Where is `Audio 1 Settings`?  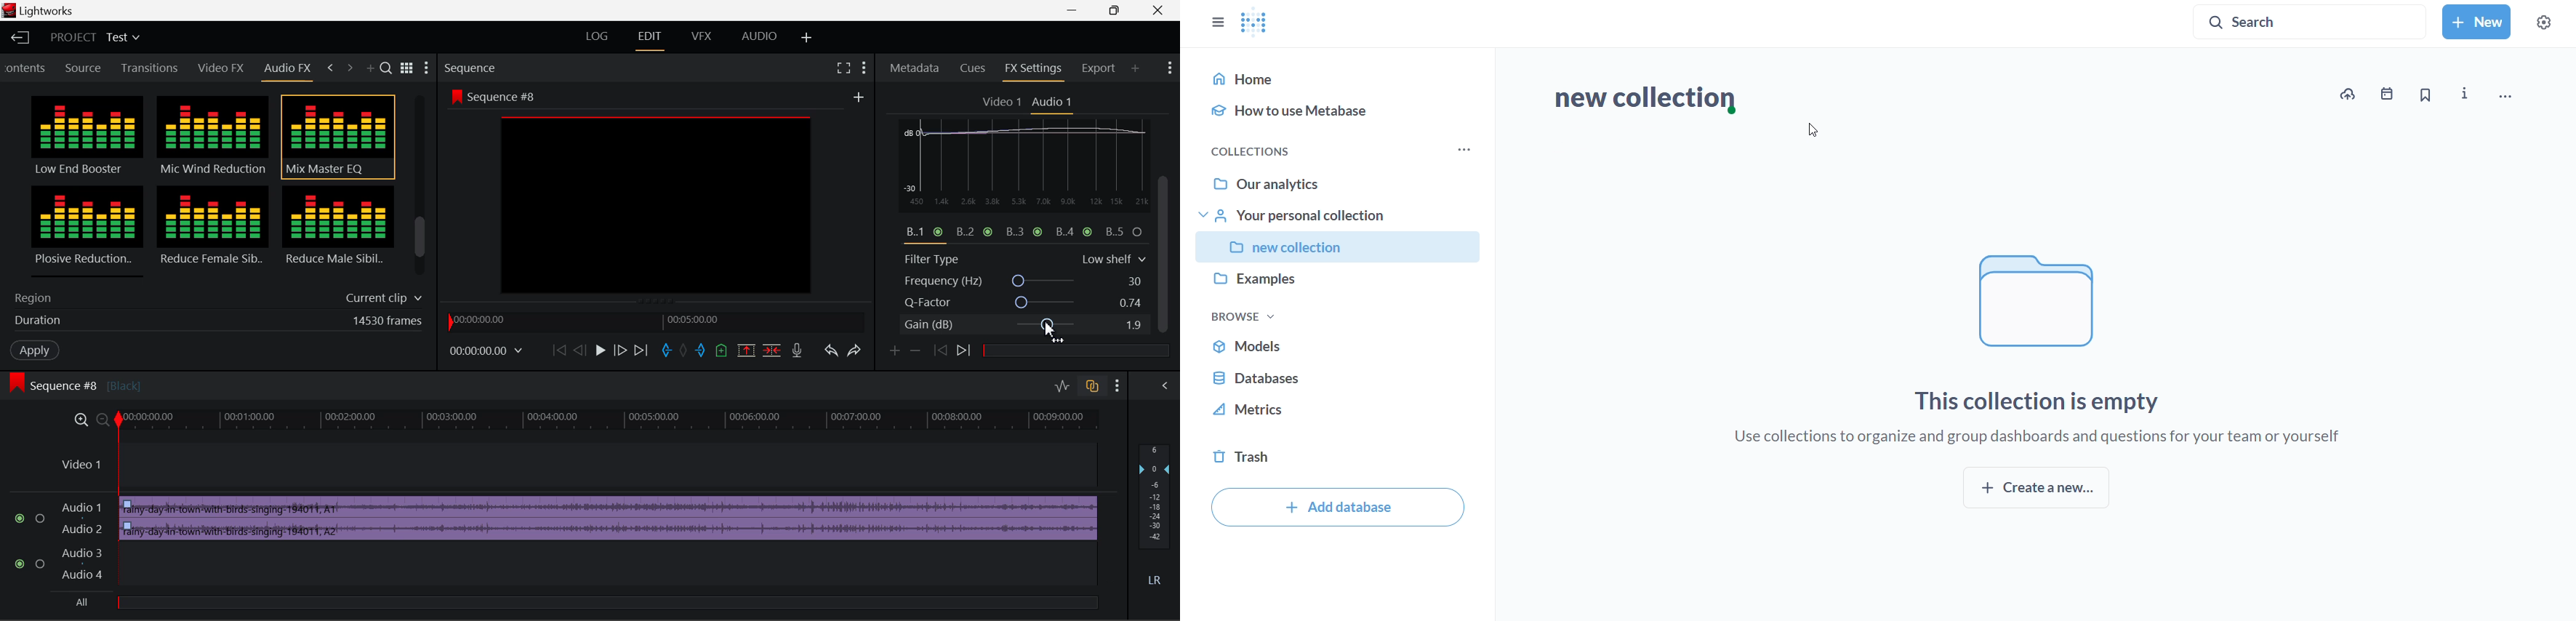
Audio 1 Settings is located at coordinates (1054, 103).